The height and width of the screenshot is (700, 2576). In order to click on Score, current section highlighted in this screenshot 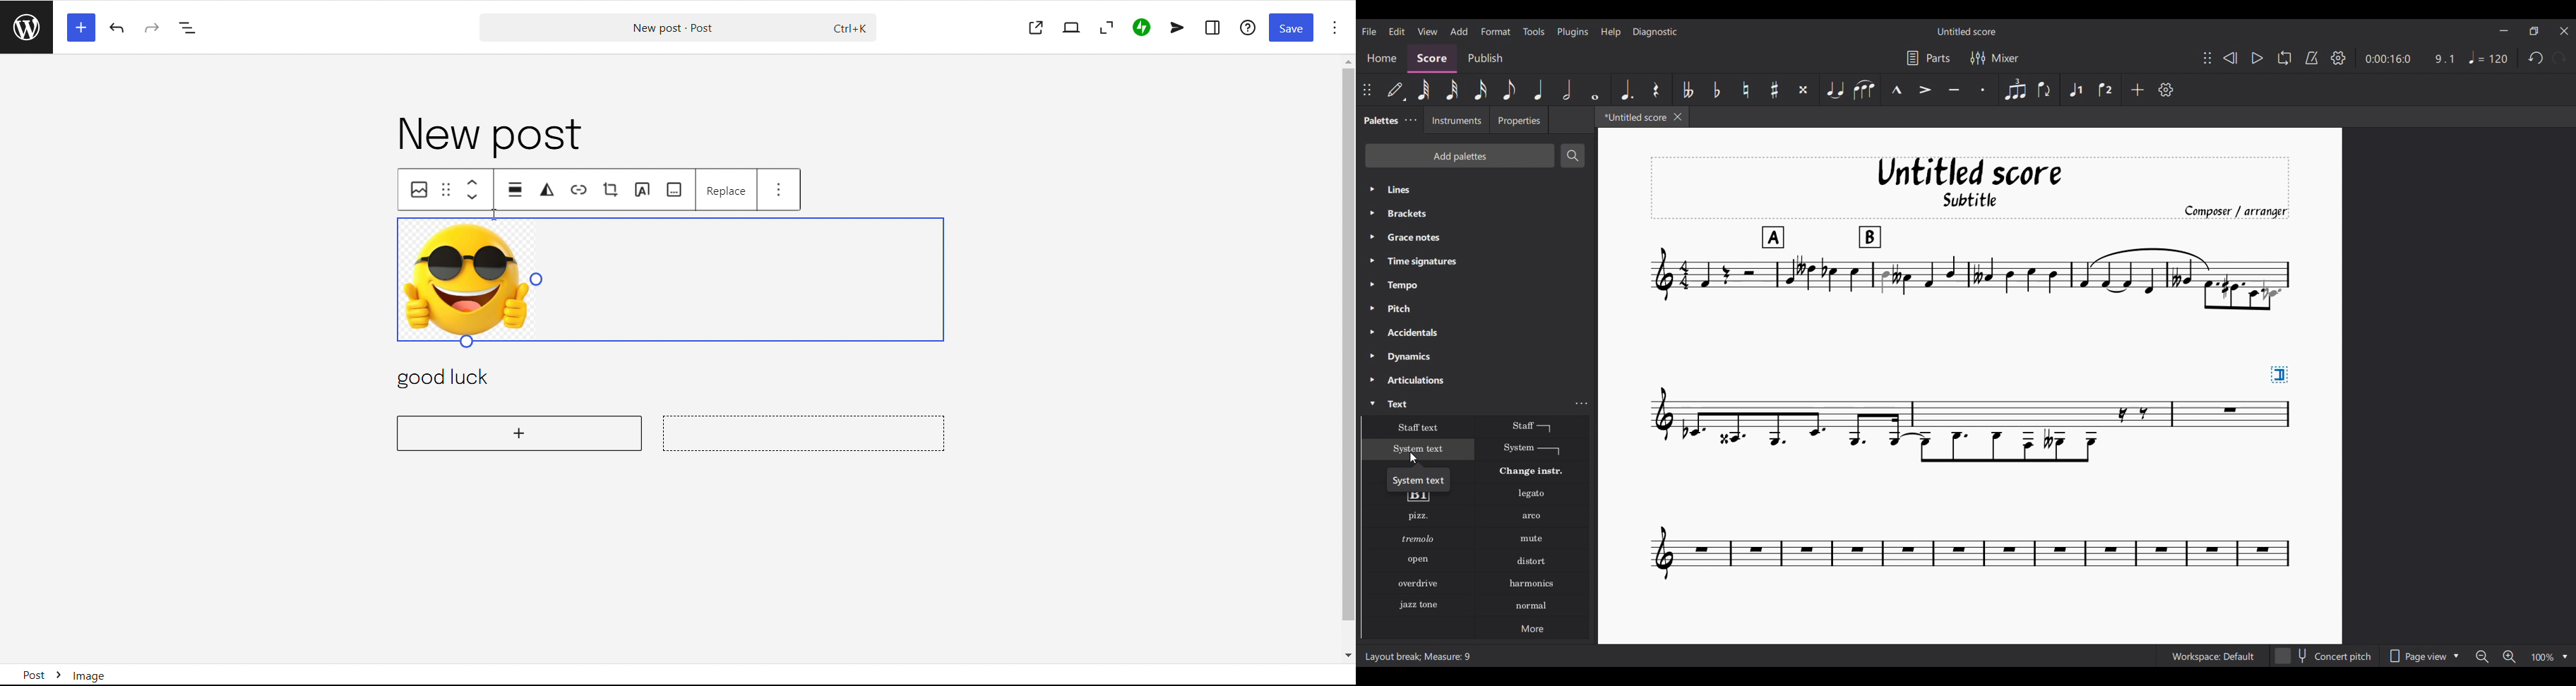, I will do `click(1432, 58)`.